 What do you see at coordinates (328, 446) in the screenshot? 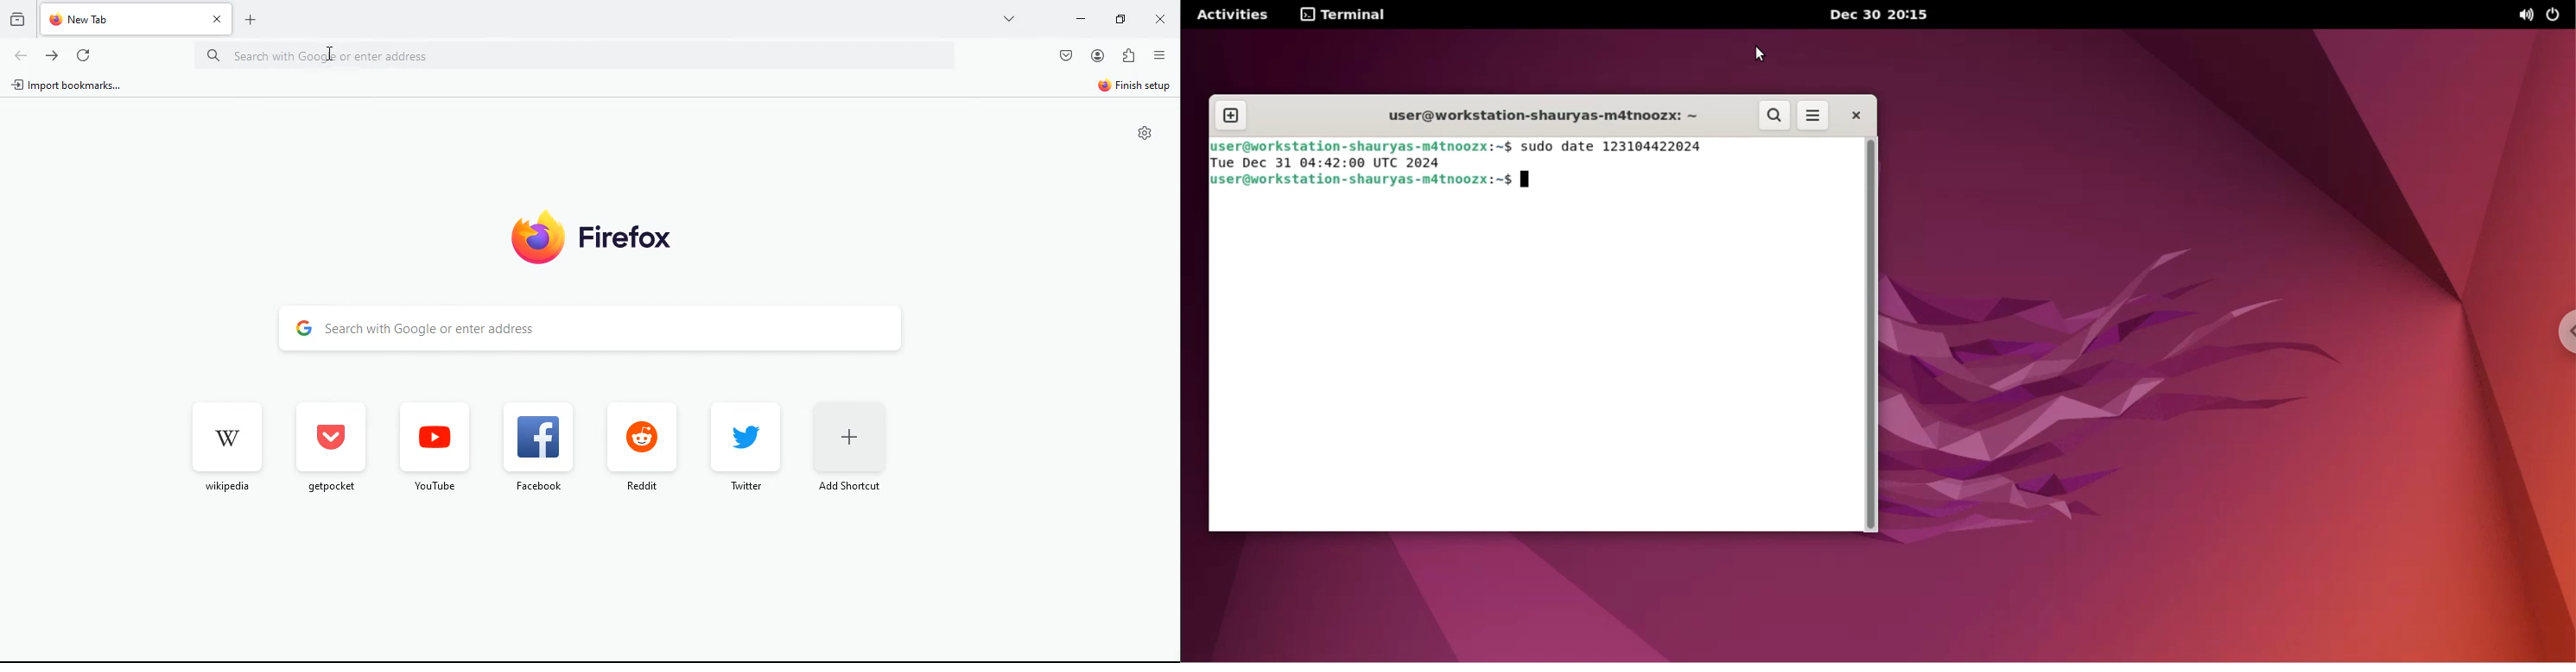
I see `getpocket` at bounding box center [328, 446].